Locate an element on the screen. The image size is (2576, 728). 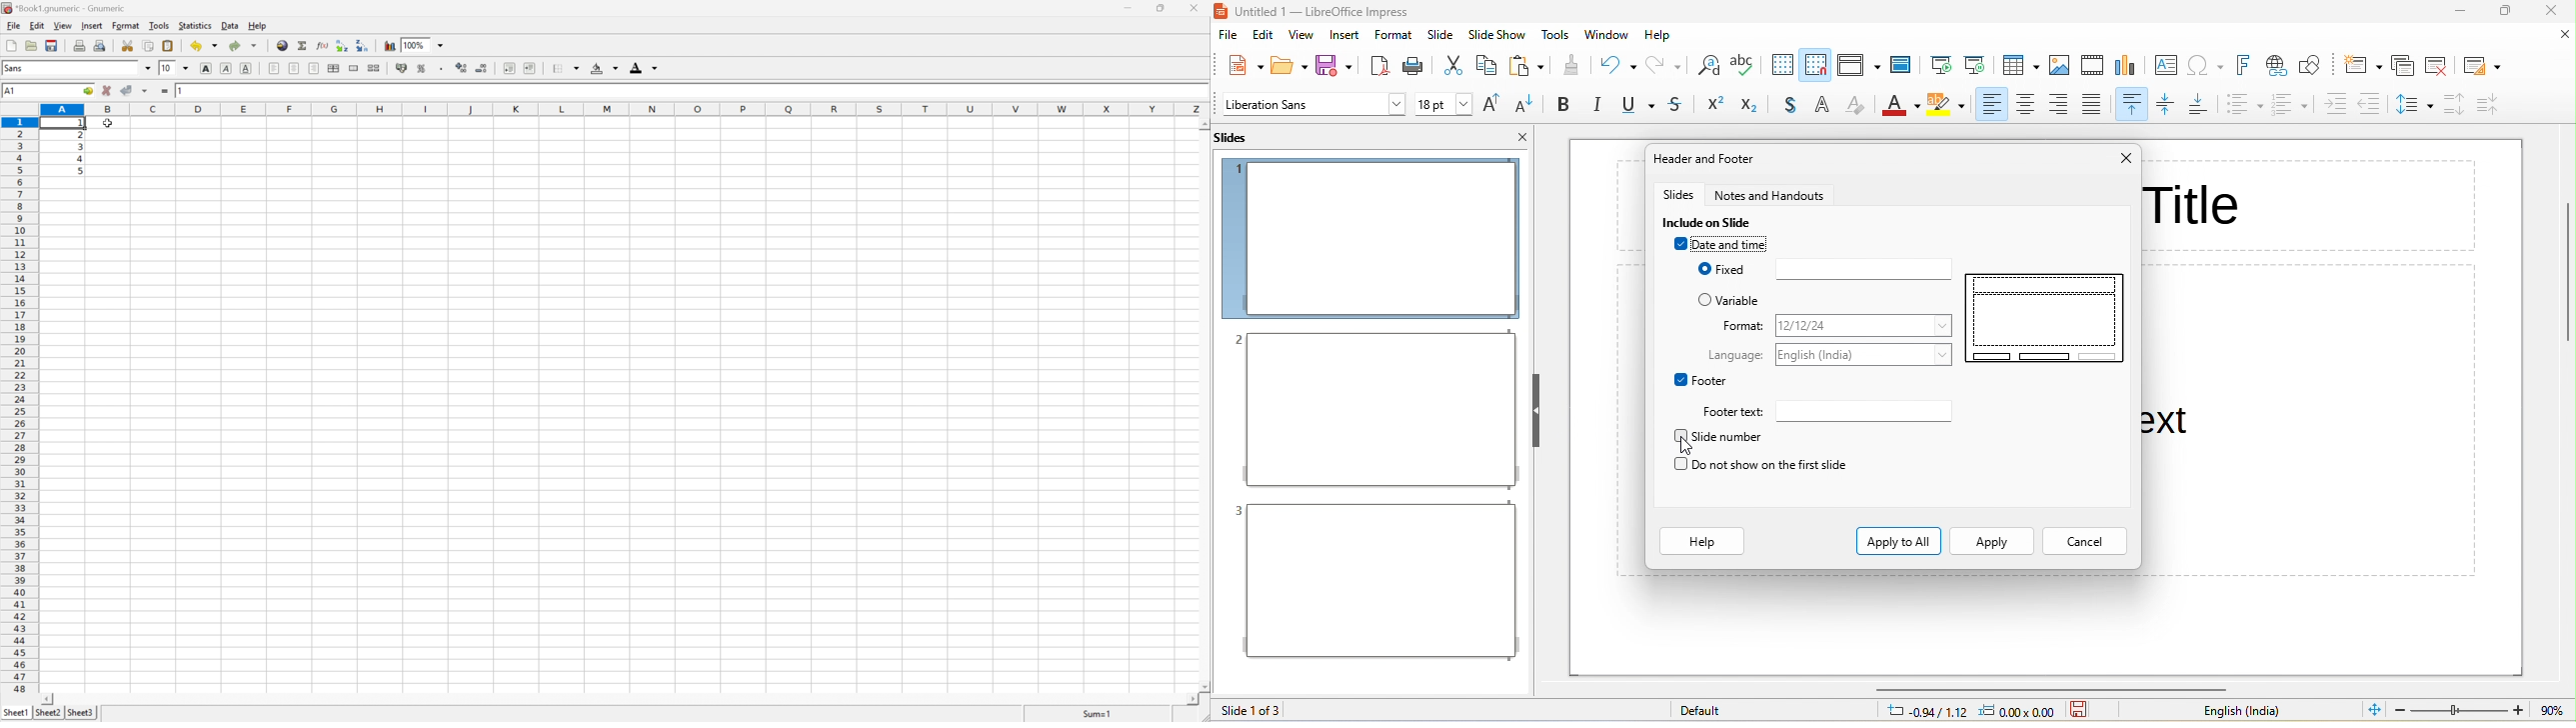
display view is located at coordinates (1858, 65).